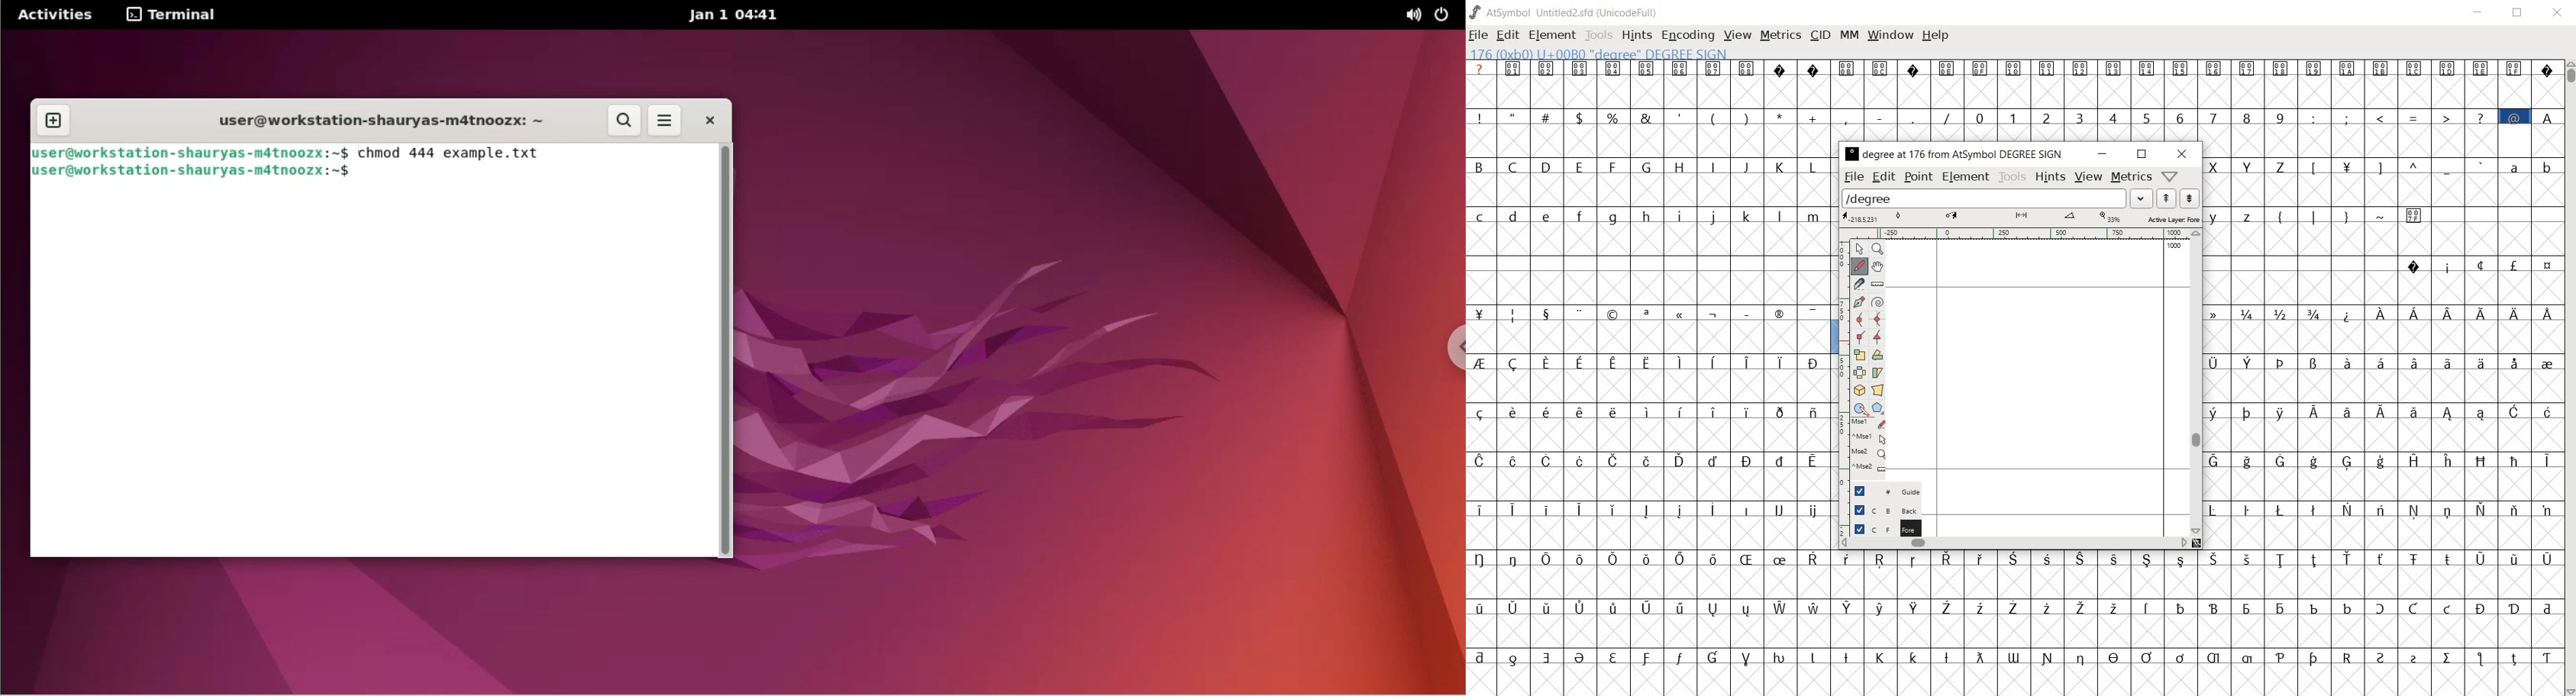 The width and height of the screenshot is (2576, 700). Describe the element at coordinates (1859, 249) in the screenshot. I see `pointer` at that location.